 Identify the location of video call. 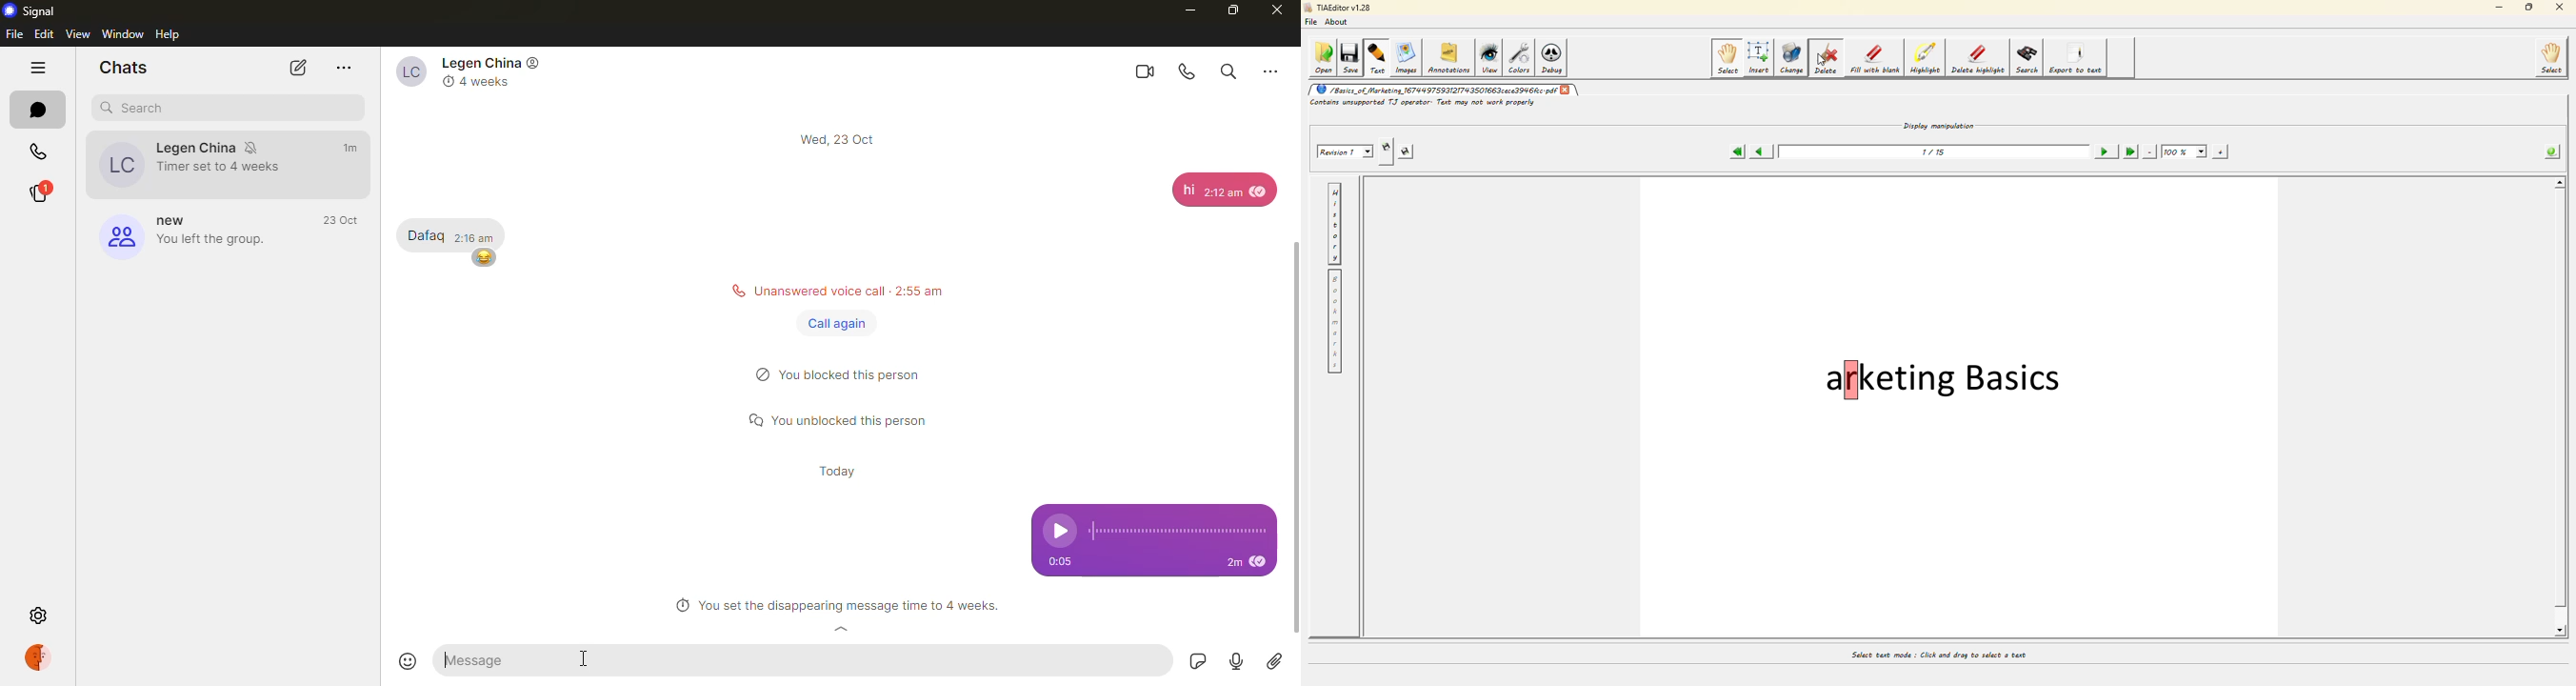
(1143, 71).